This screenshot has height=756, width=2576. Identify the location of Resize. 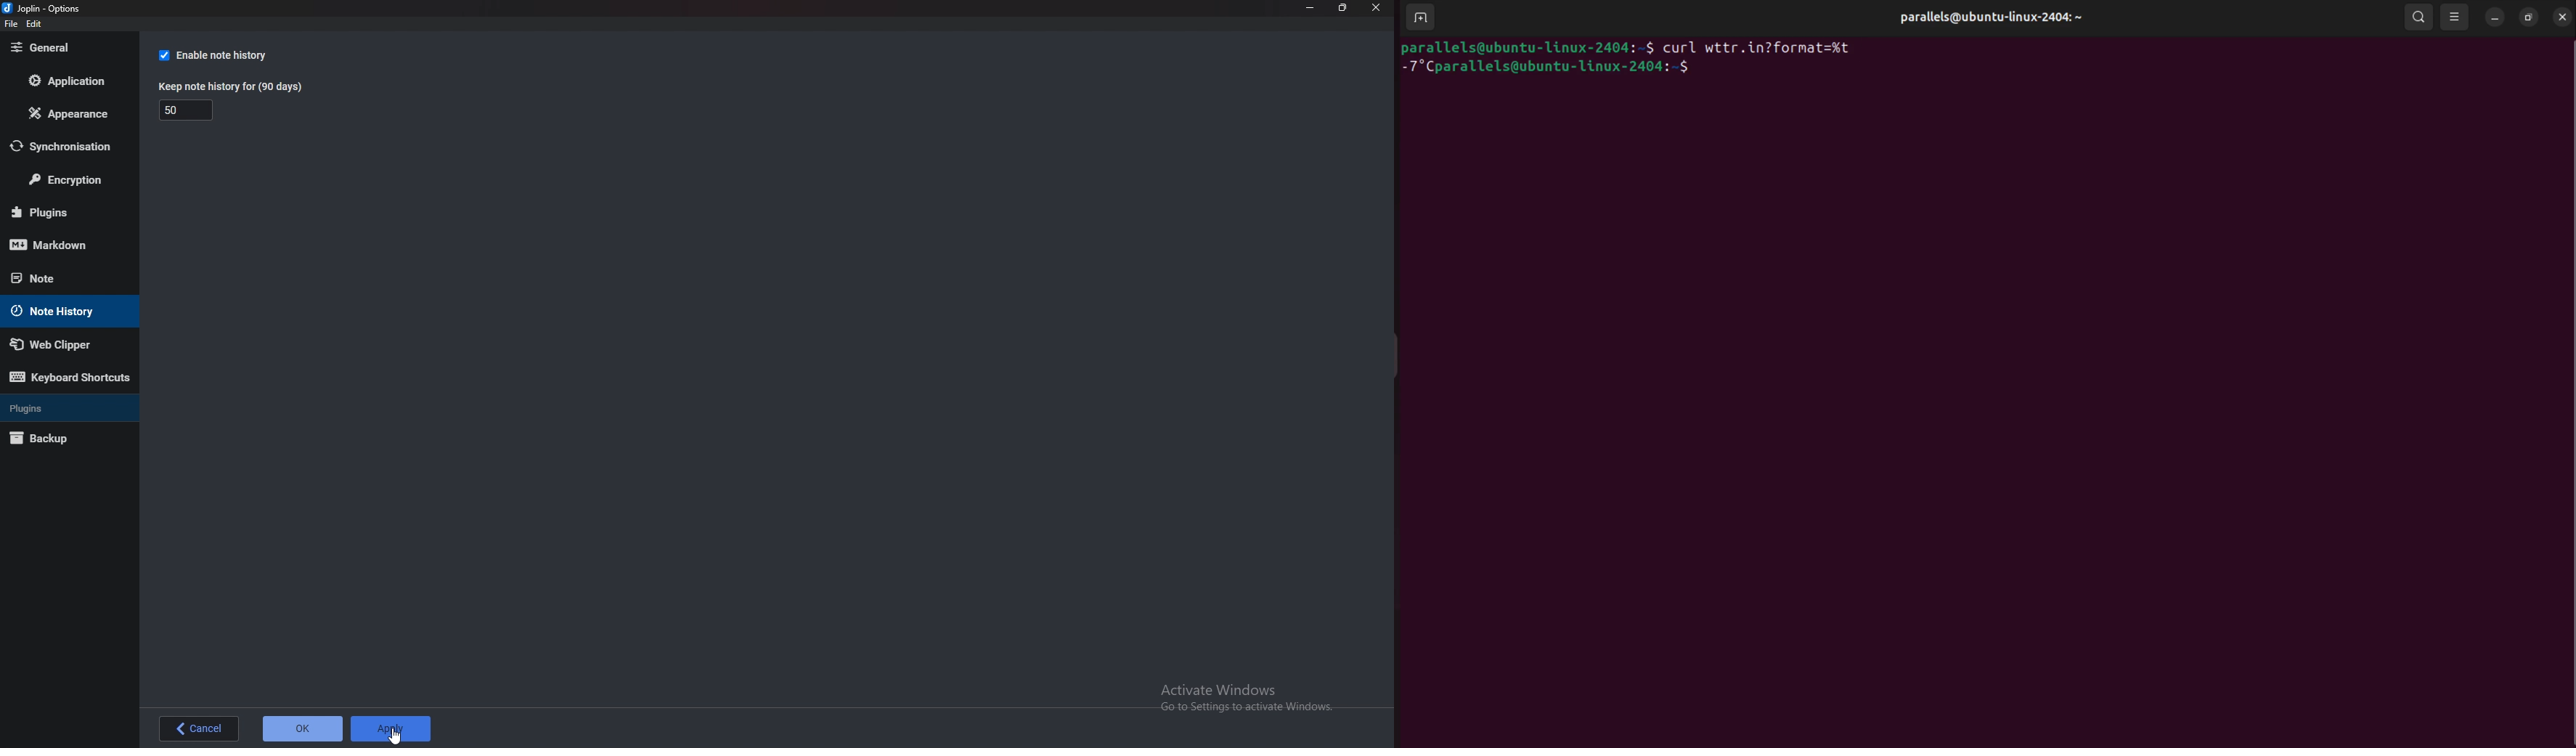
(1345, 9).